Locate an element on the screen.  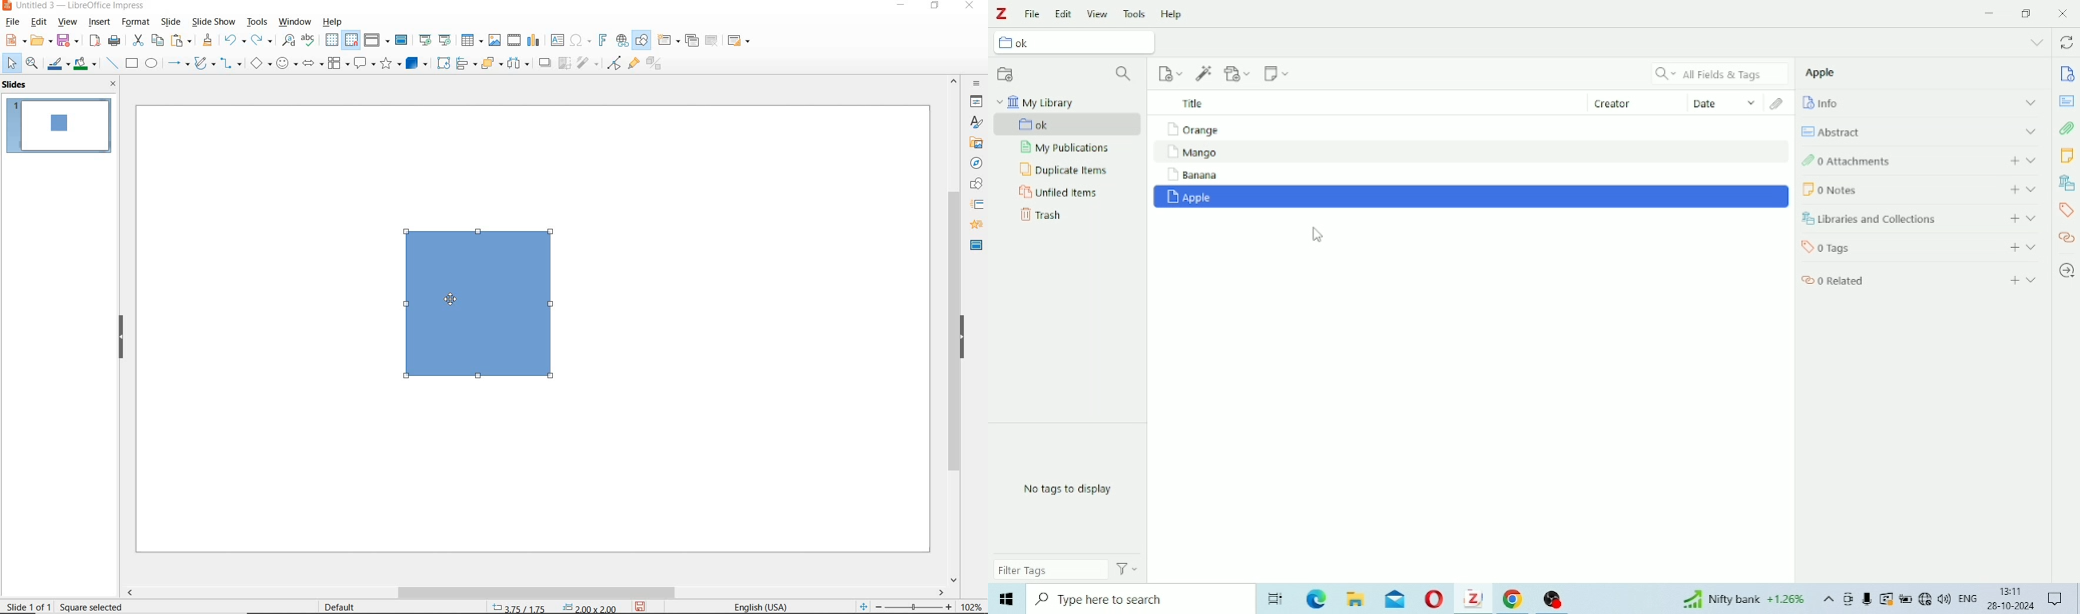
snap to grid is located at coordinates (353, 40).